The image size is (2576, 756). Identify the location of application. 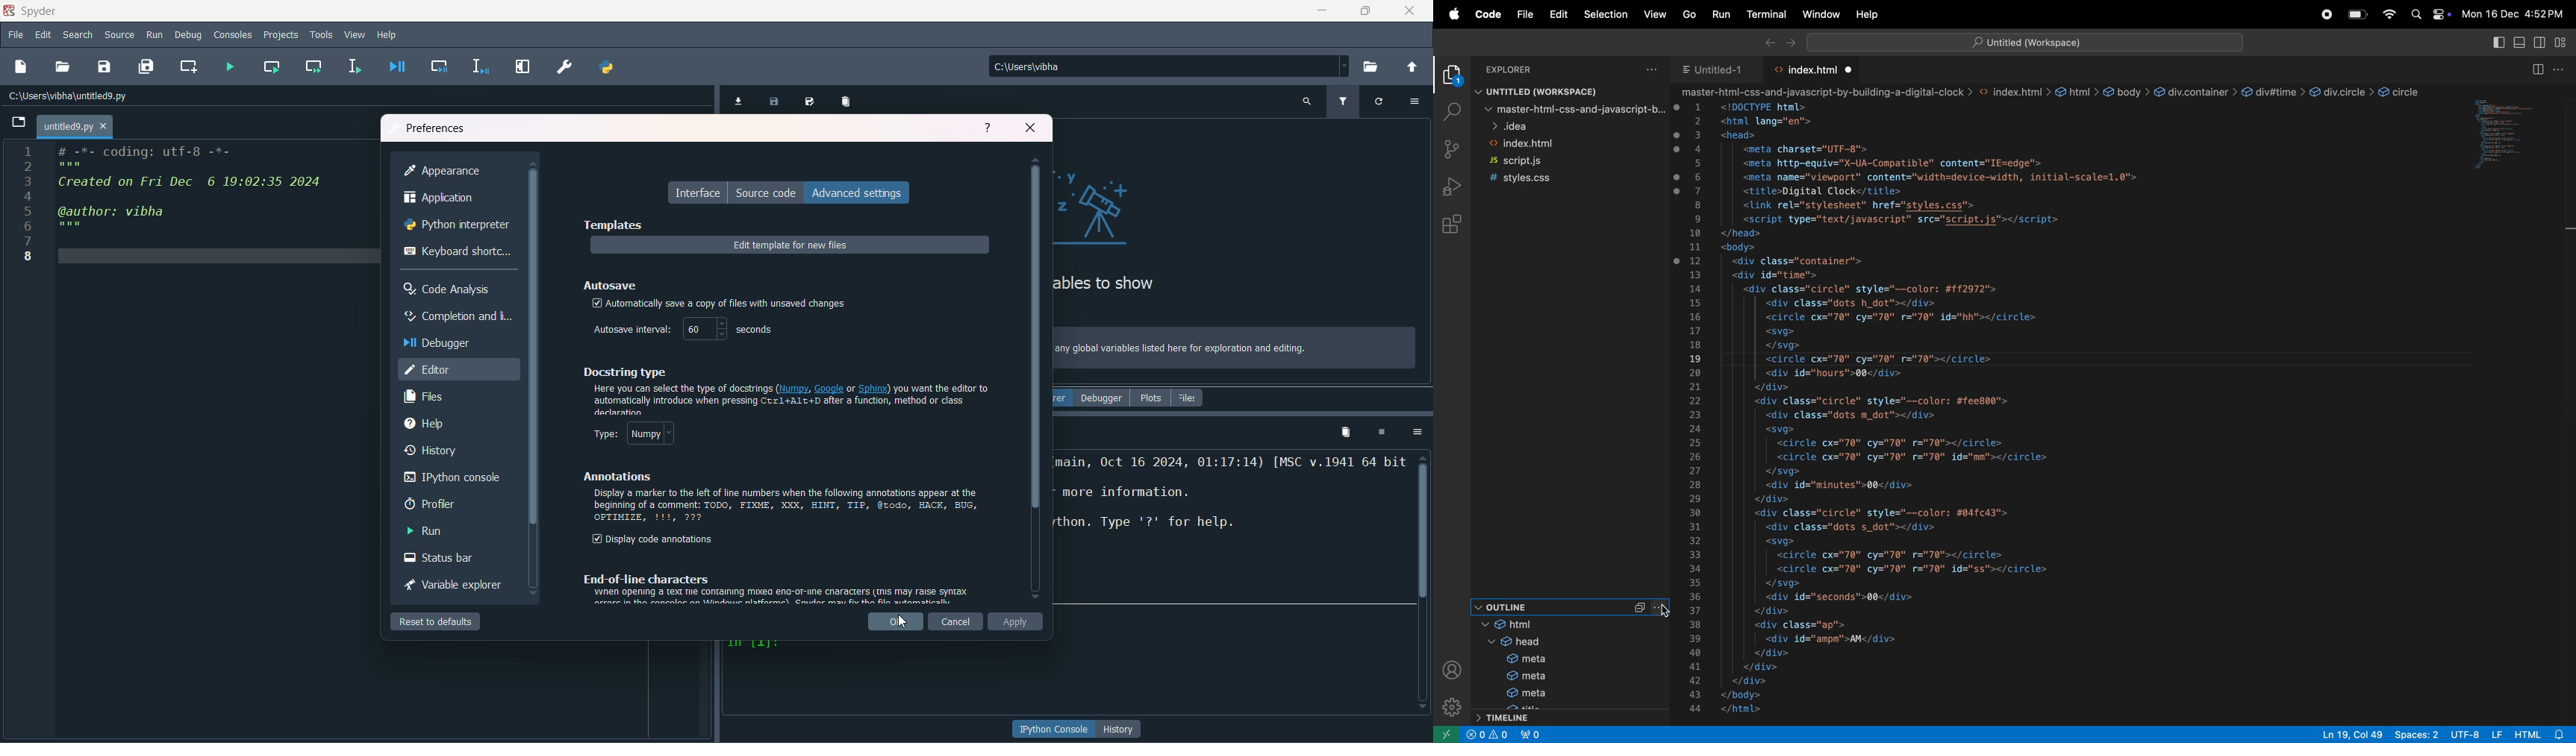
(440, 198).